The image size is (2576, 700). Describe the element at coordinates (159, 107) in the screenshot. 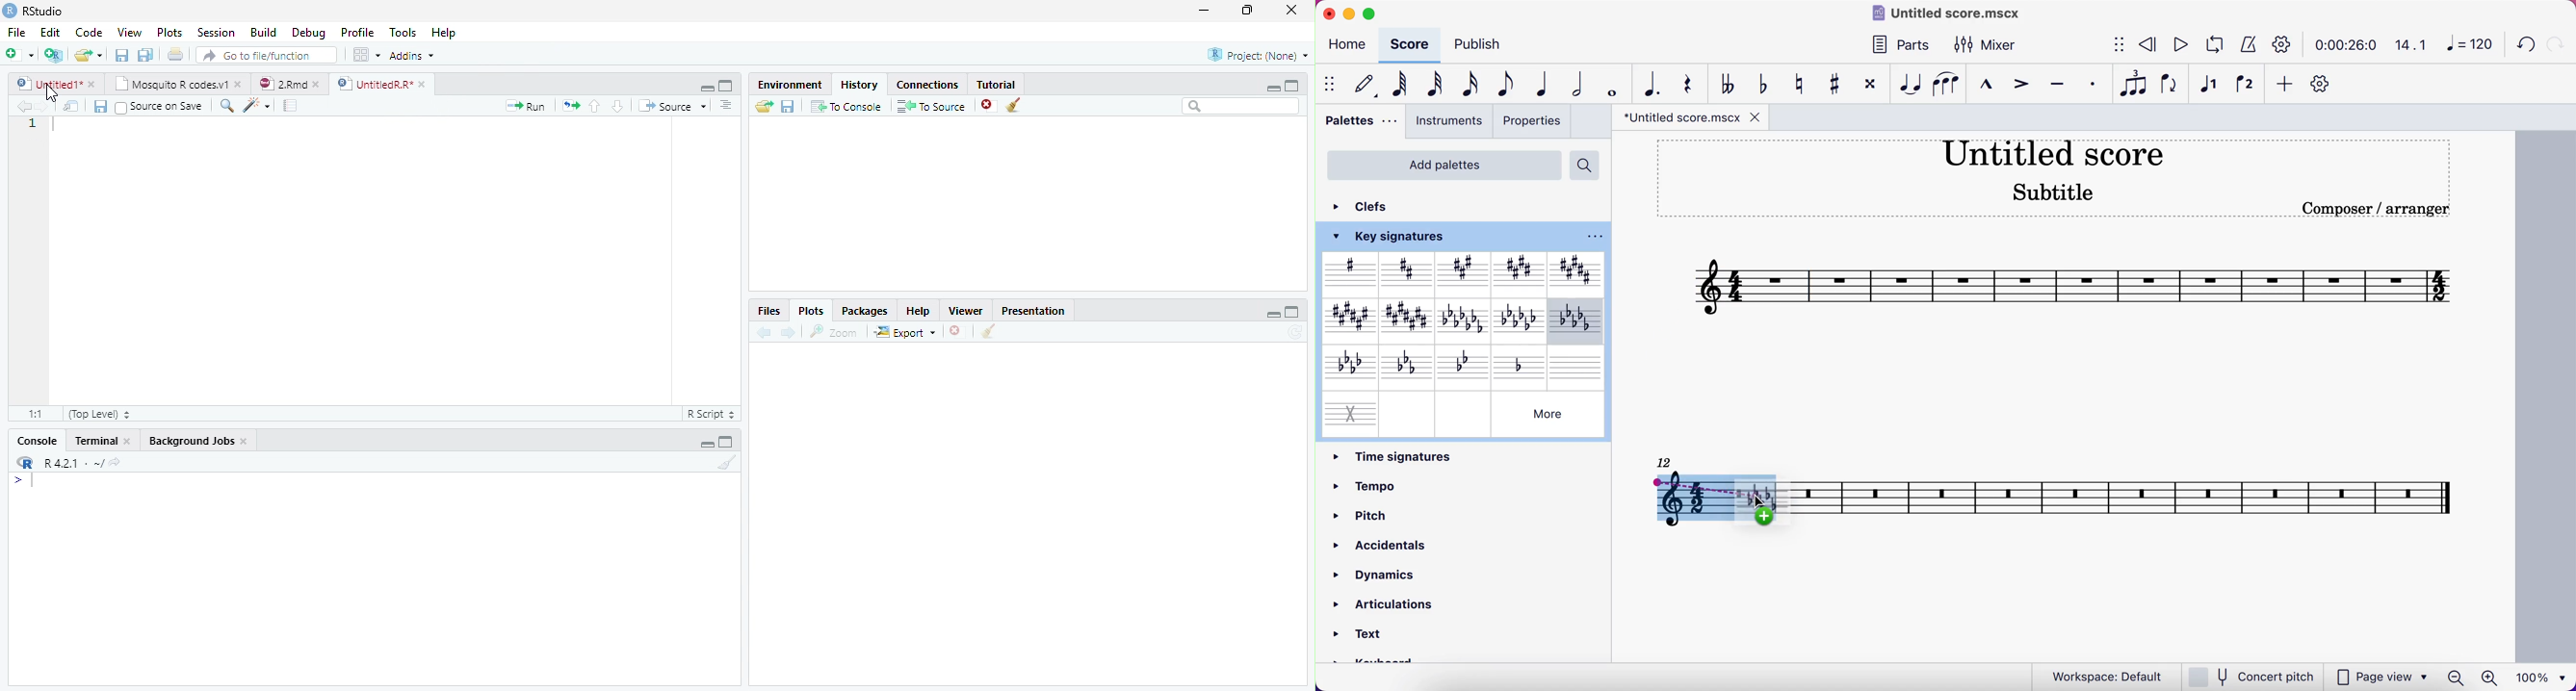

I see `Source on Save` at that location.